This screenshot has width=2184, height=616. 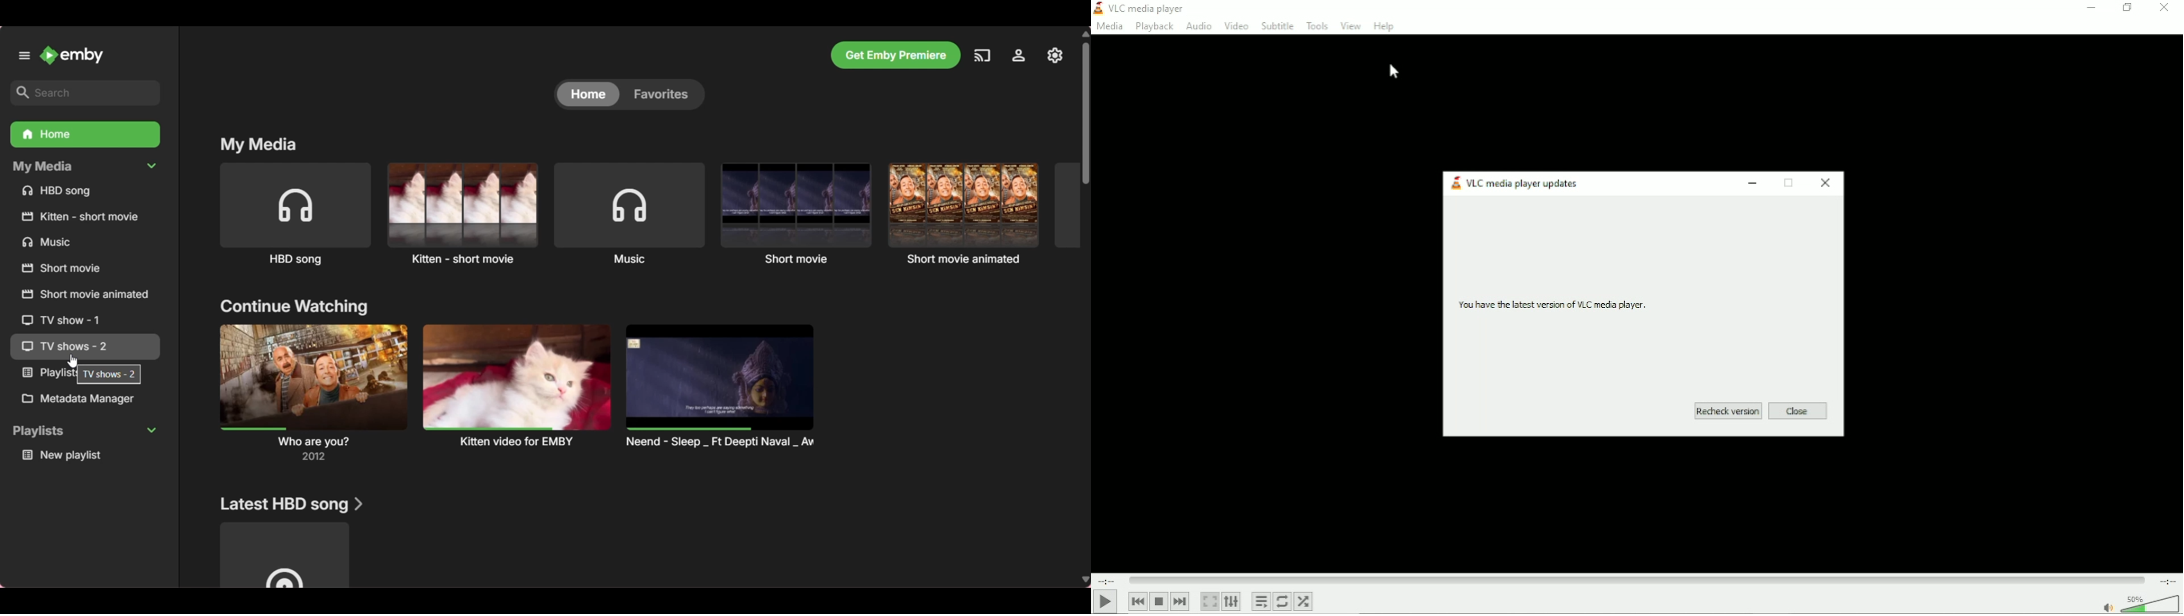 I want to click on Toggle between loop all, loop one and no loop, so click(x=1282, y=602).